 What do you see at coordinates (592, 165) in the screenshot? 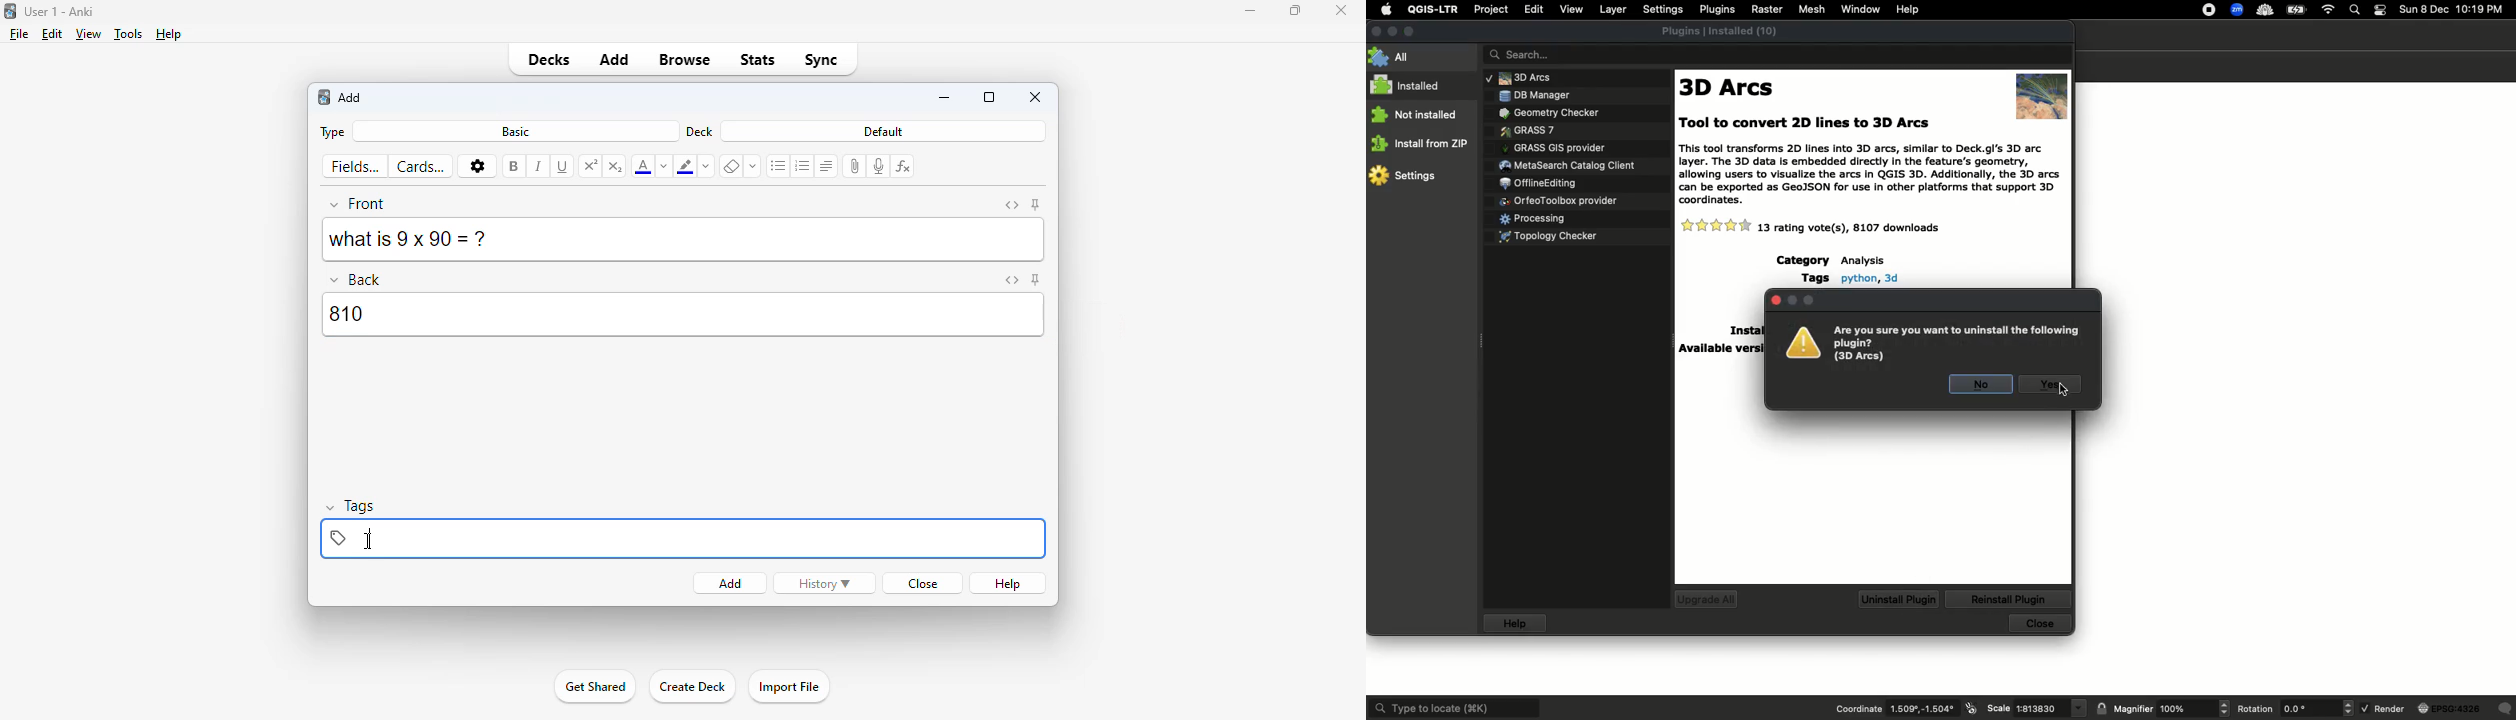
I see `superscript` at bounding box center [592, 165].